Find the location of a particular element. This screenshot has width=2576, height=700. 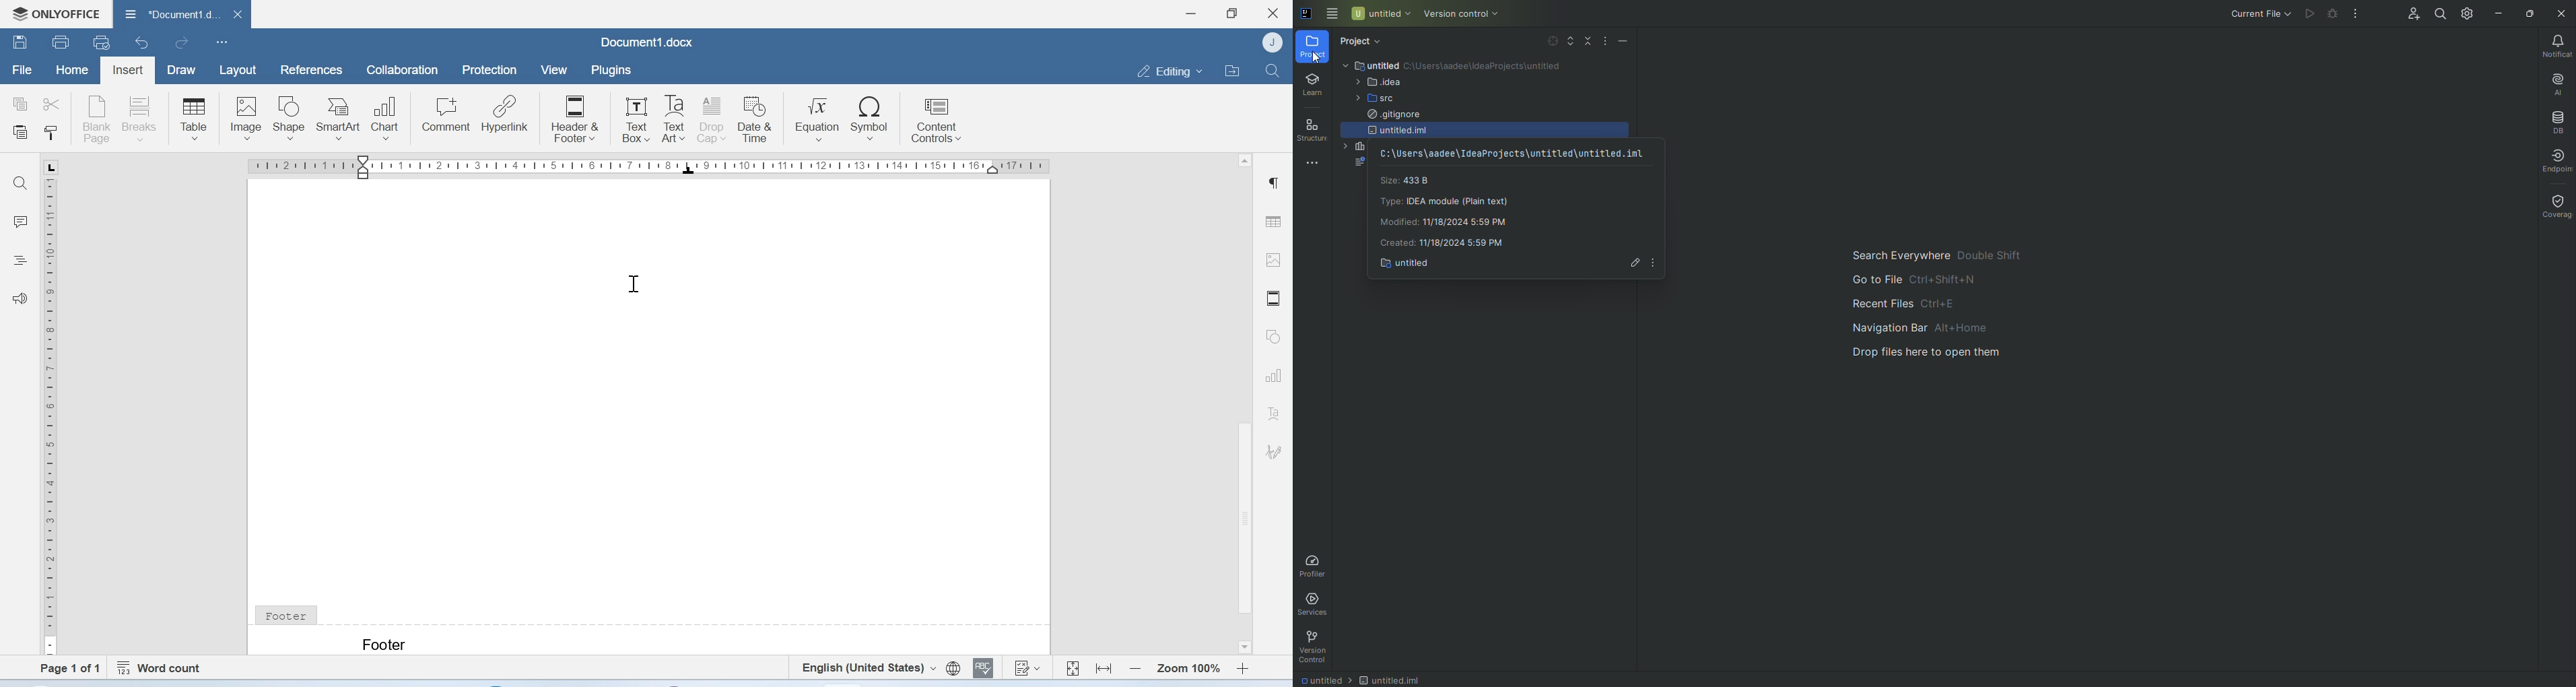

Text is located at coordinates (1273, 414).